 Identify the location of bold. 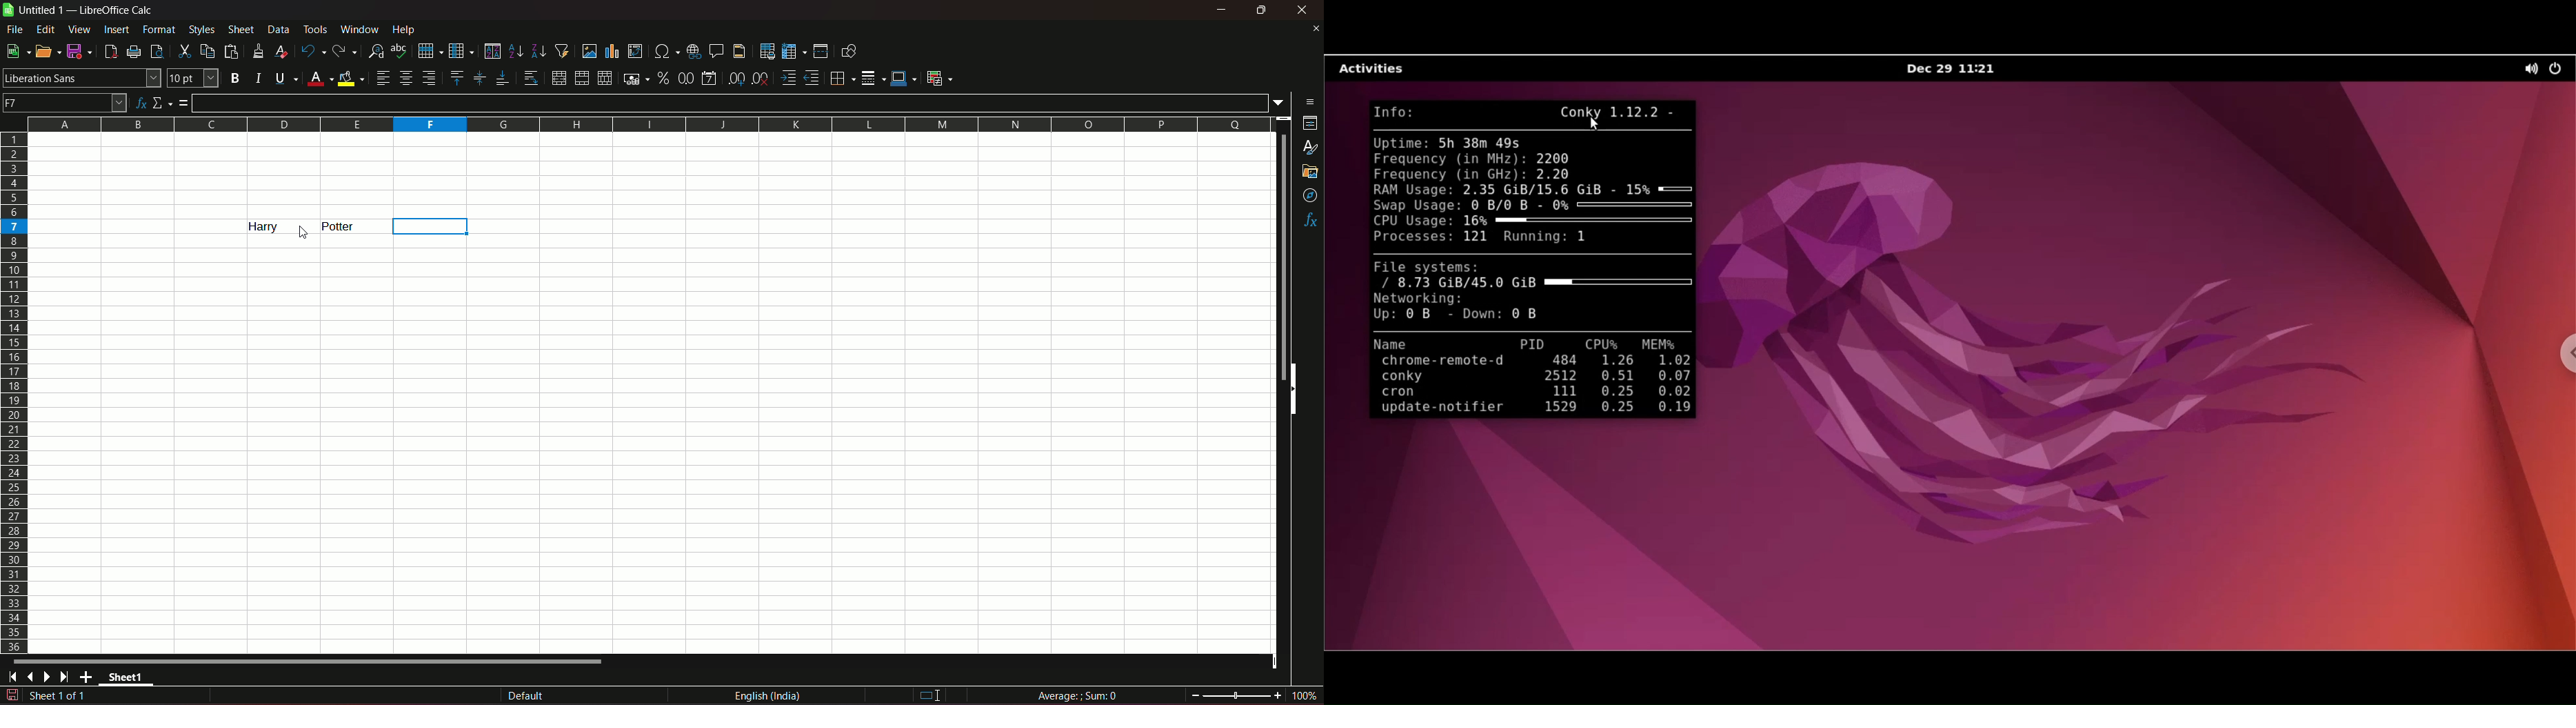
(234, 79).